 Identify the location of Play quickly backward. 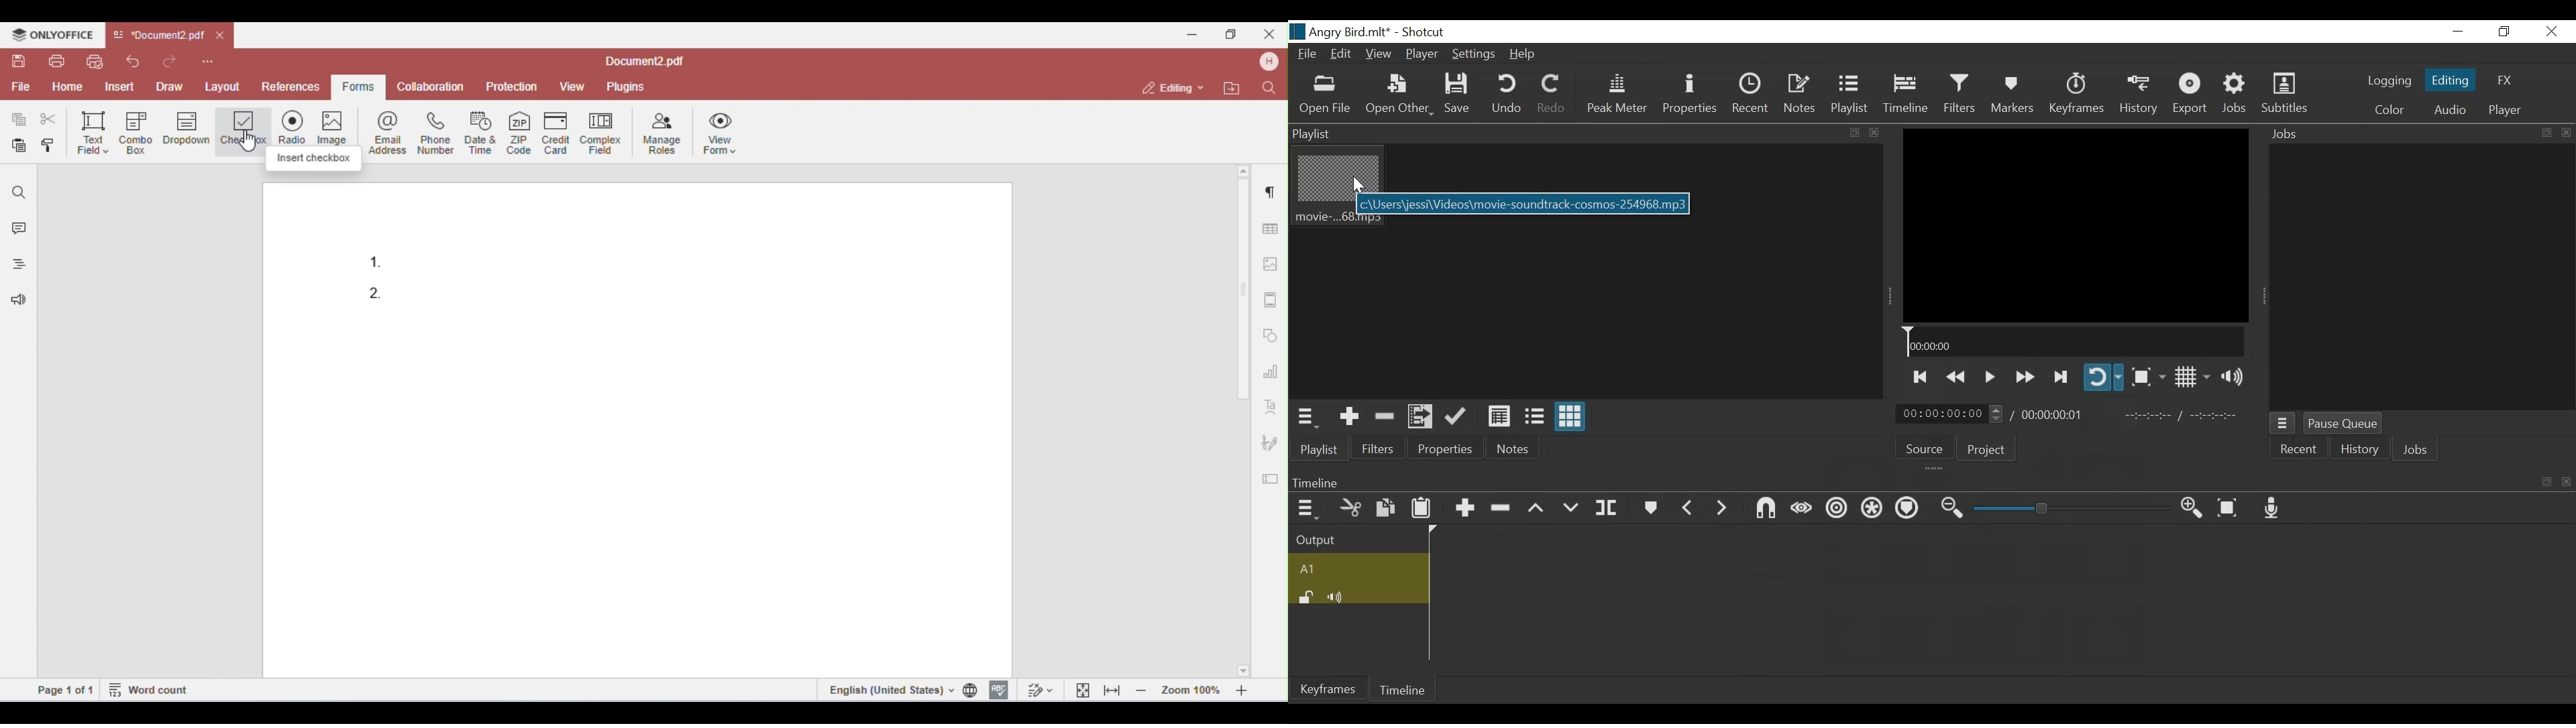
(1955, 375).